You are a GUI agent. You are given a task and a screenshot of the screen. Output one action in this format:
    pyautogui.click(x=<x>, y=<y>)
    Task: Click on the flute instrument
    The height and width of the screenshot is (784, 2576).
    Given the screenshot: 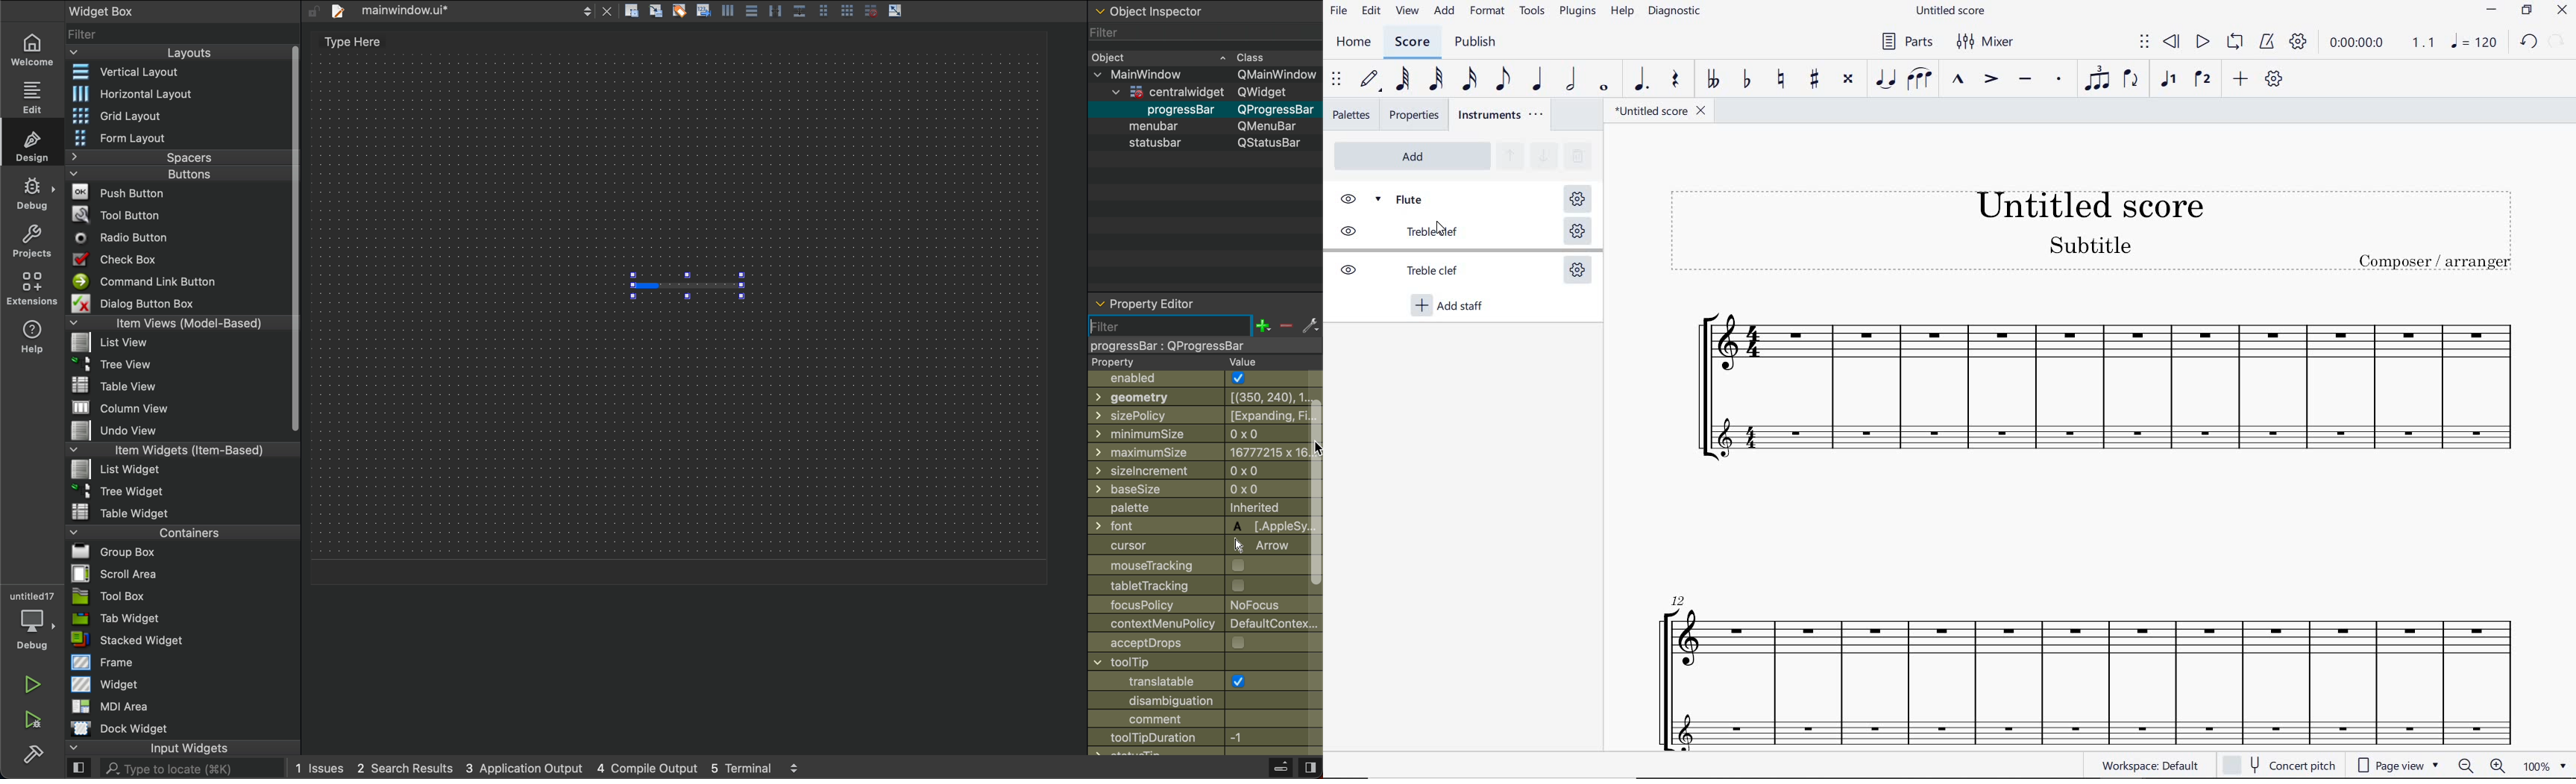 What is the action you would take?
    pyautogui.click(x=2082, y=646)
    